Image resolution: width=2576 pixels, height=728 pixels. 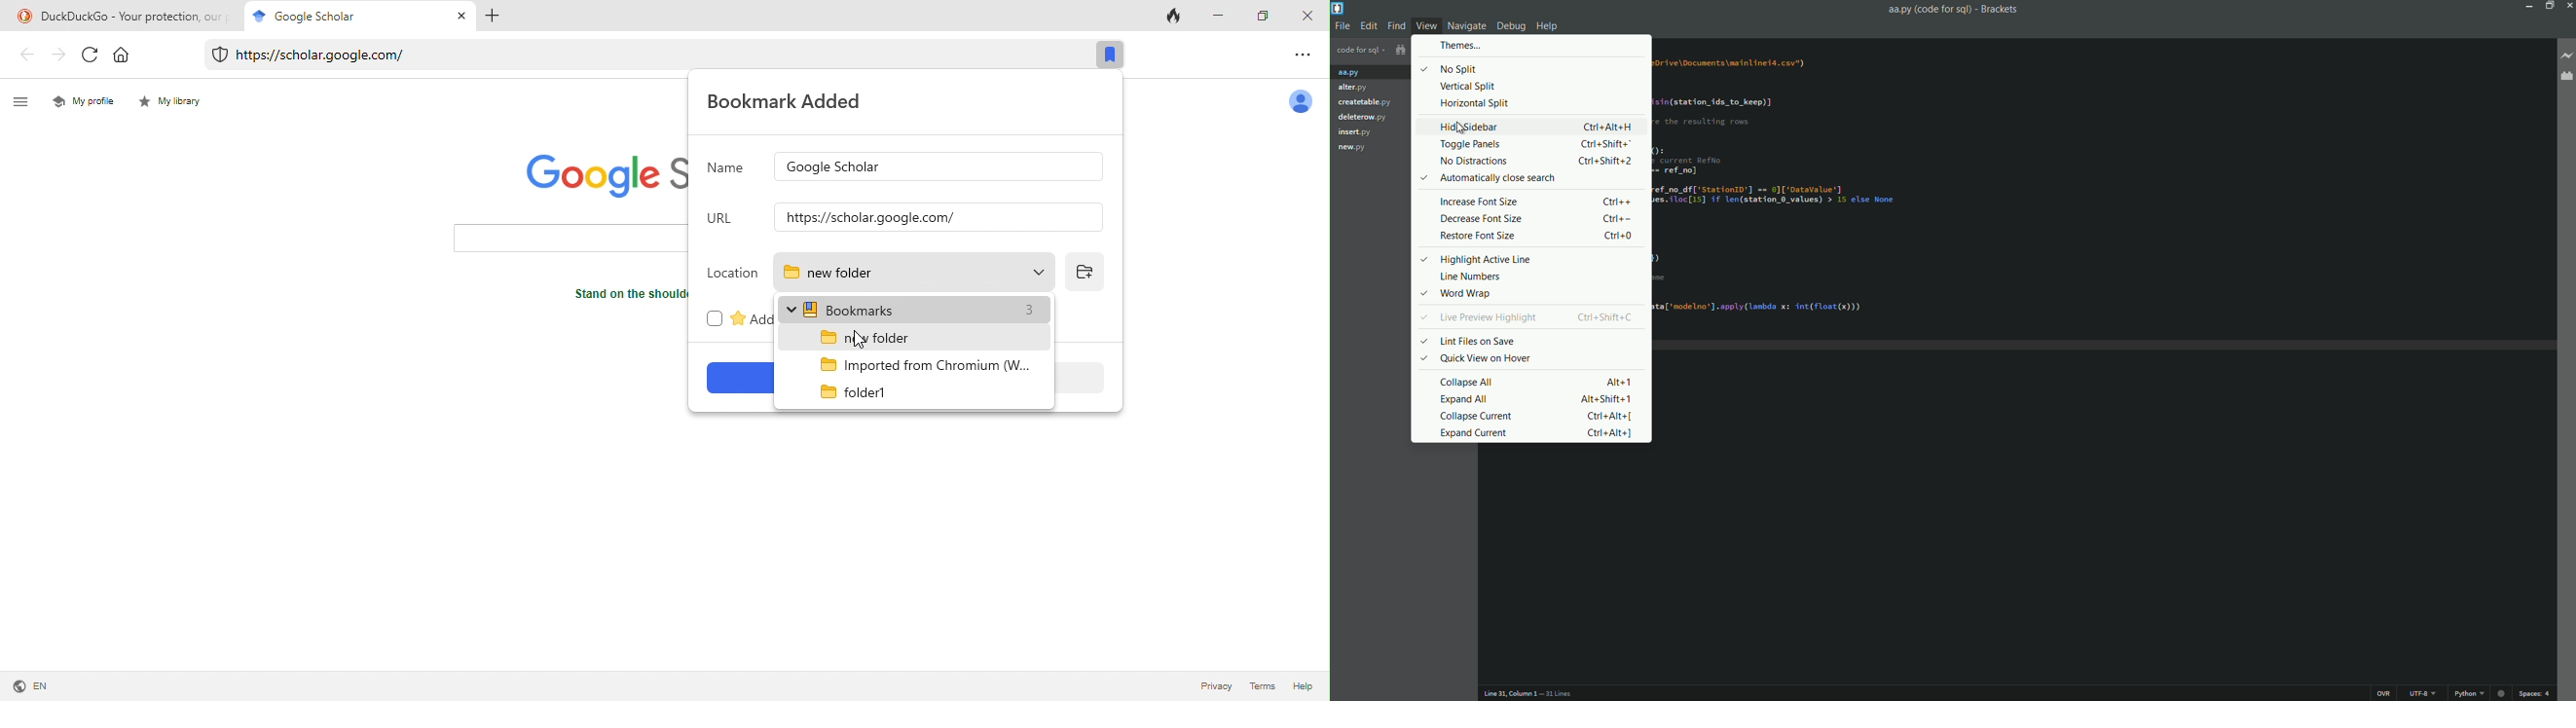 What do you see at coordinates (1366, 102) in the screenshot?
I see `Createable.py` at bounding box center [1366, 102].